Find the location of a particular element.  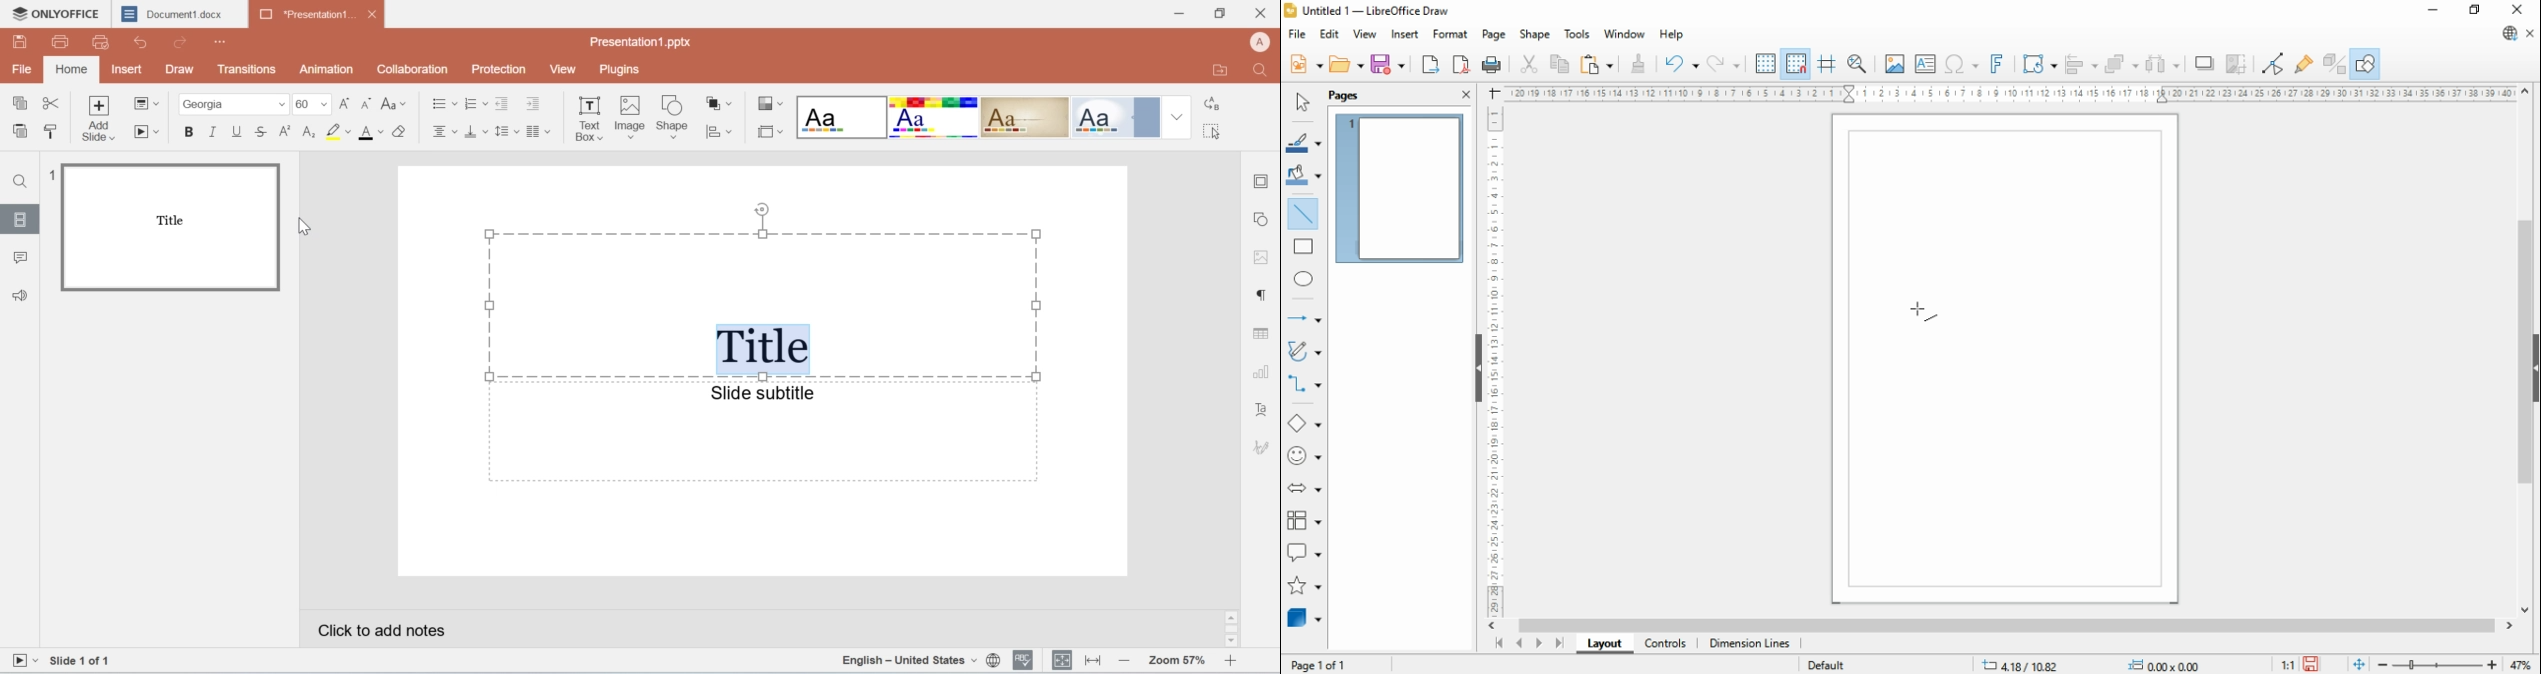

insert image is located at coordinates (1894, 63).